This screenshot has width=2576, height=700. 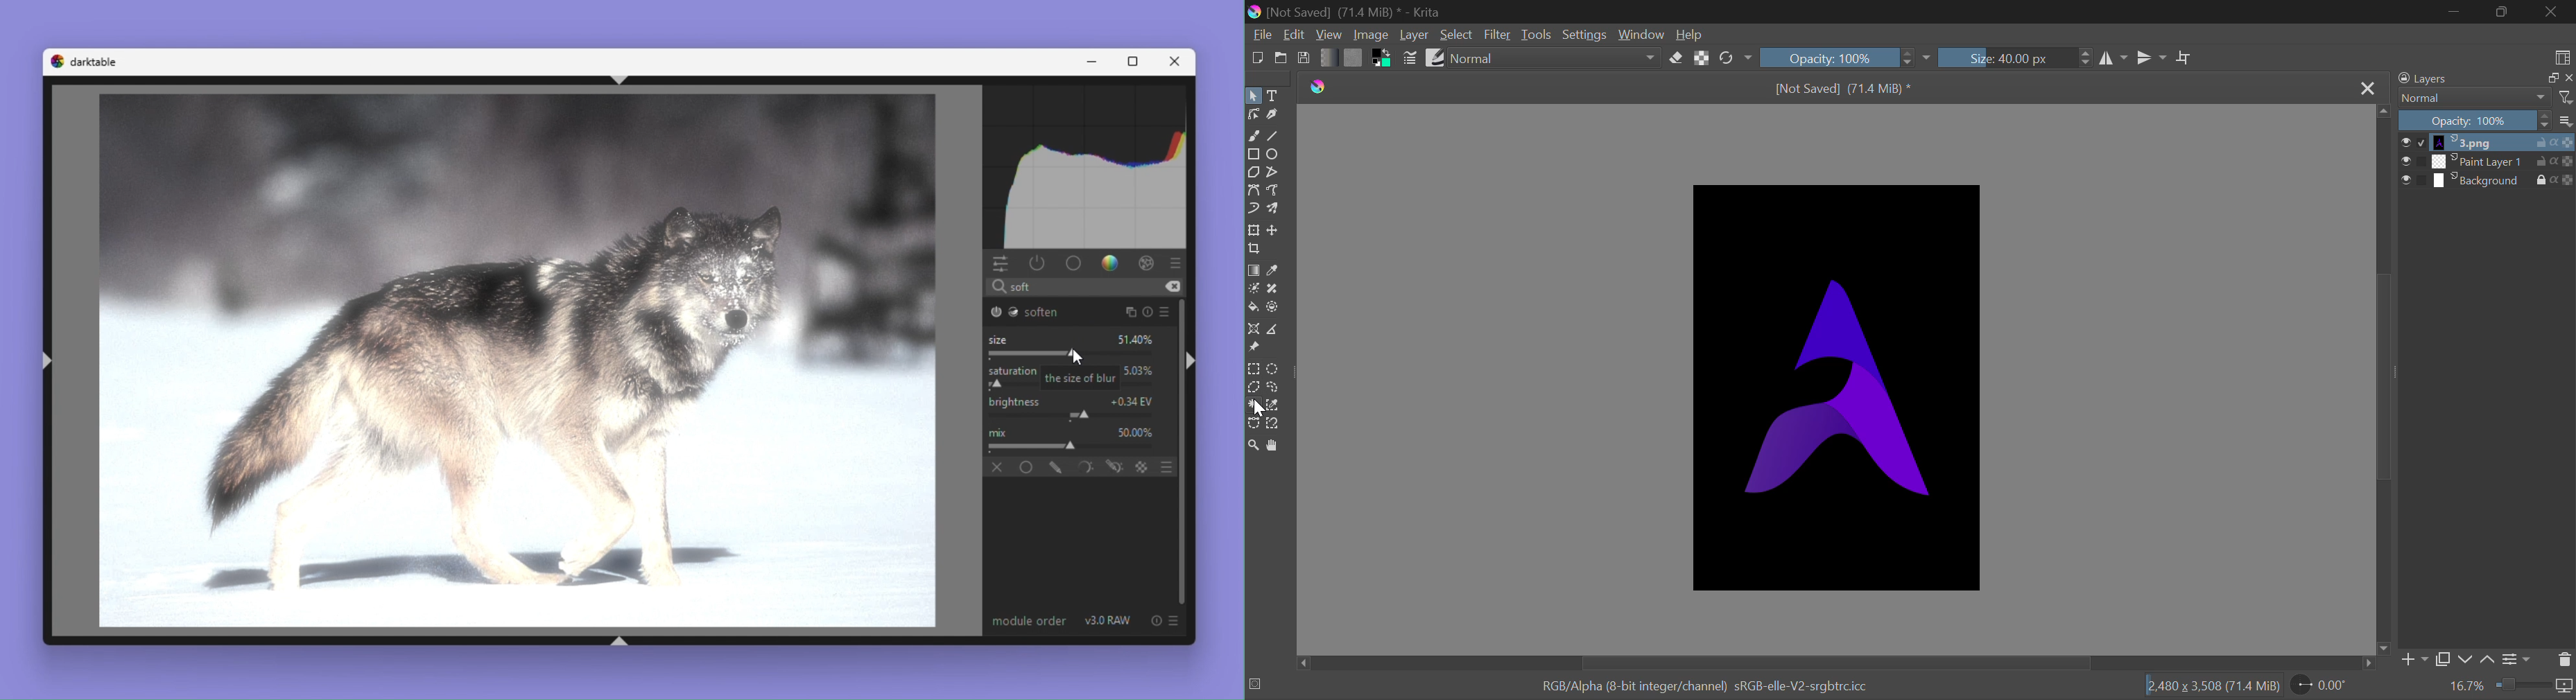 I want to click on Quick Access, so click(x=1001, y=264).